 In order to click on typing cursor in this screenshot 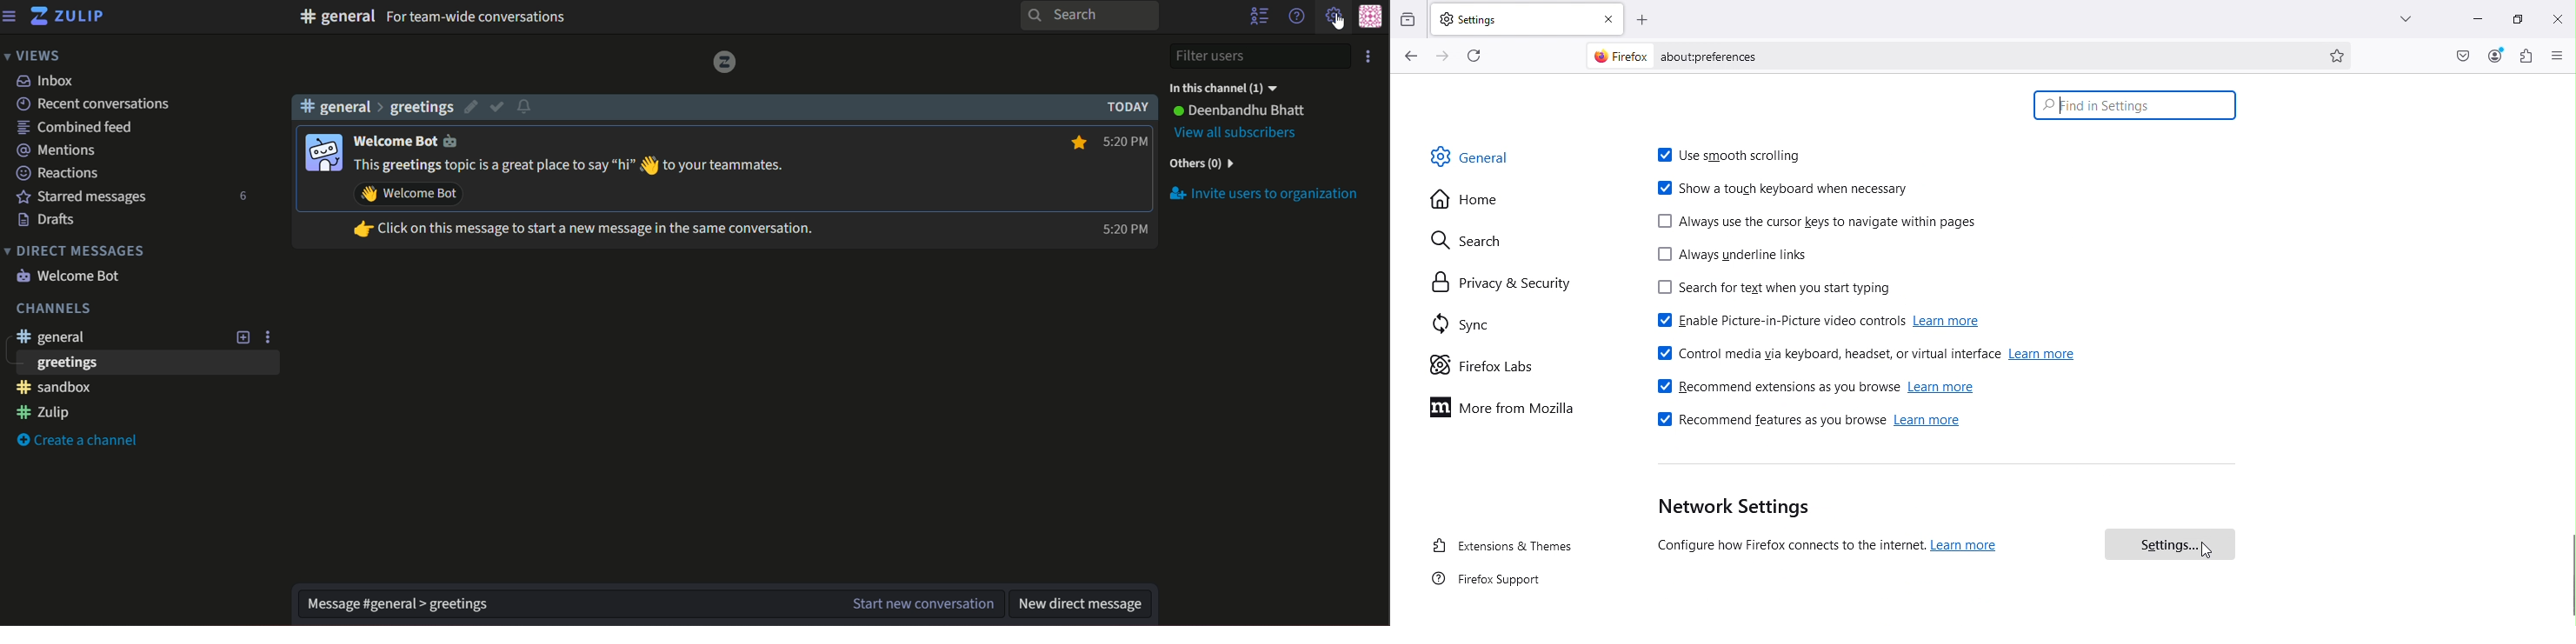, I will do `click(2059, 110)`.